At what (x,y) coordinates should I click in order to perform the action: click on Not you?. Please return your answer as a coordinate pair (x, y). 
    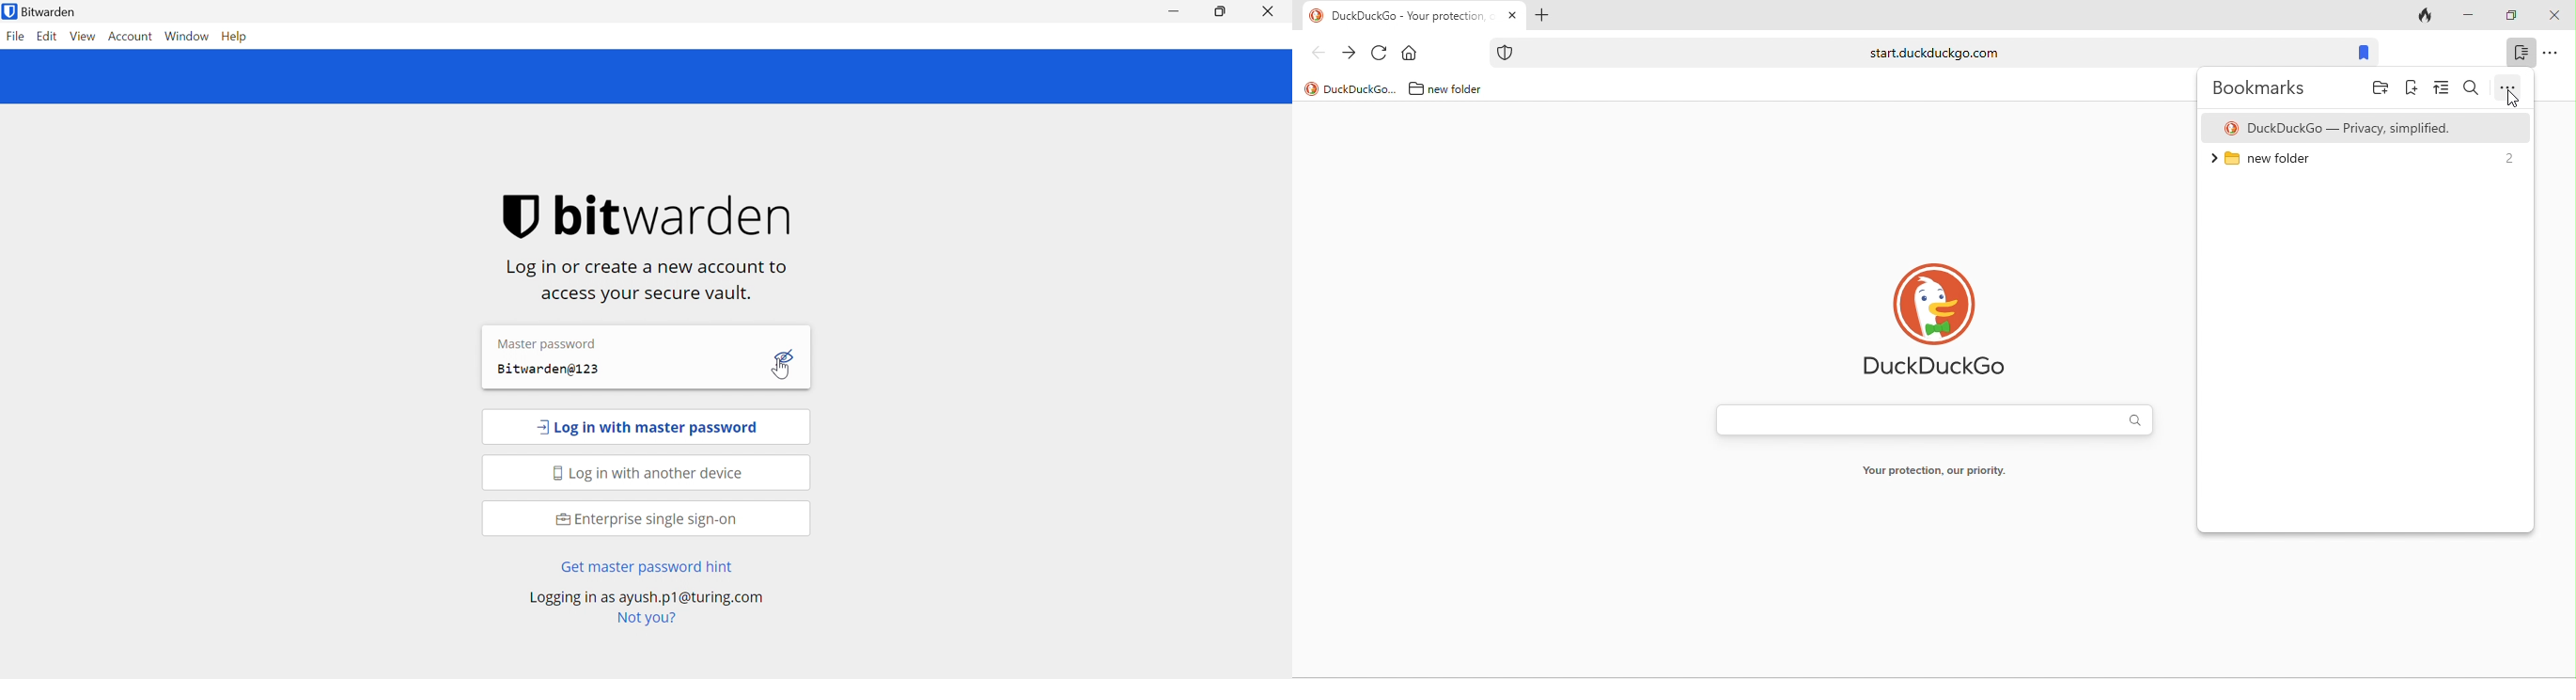
    Looking at the image, I should click on (646, 618).